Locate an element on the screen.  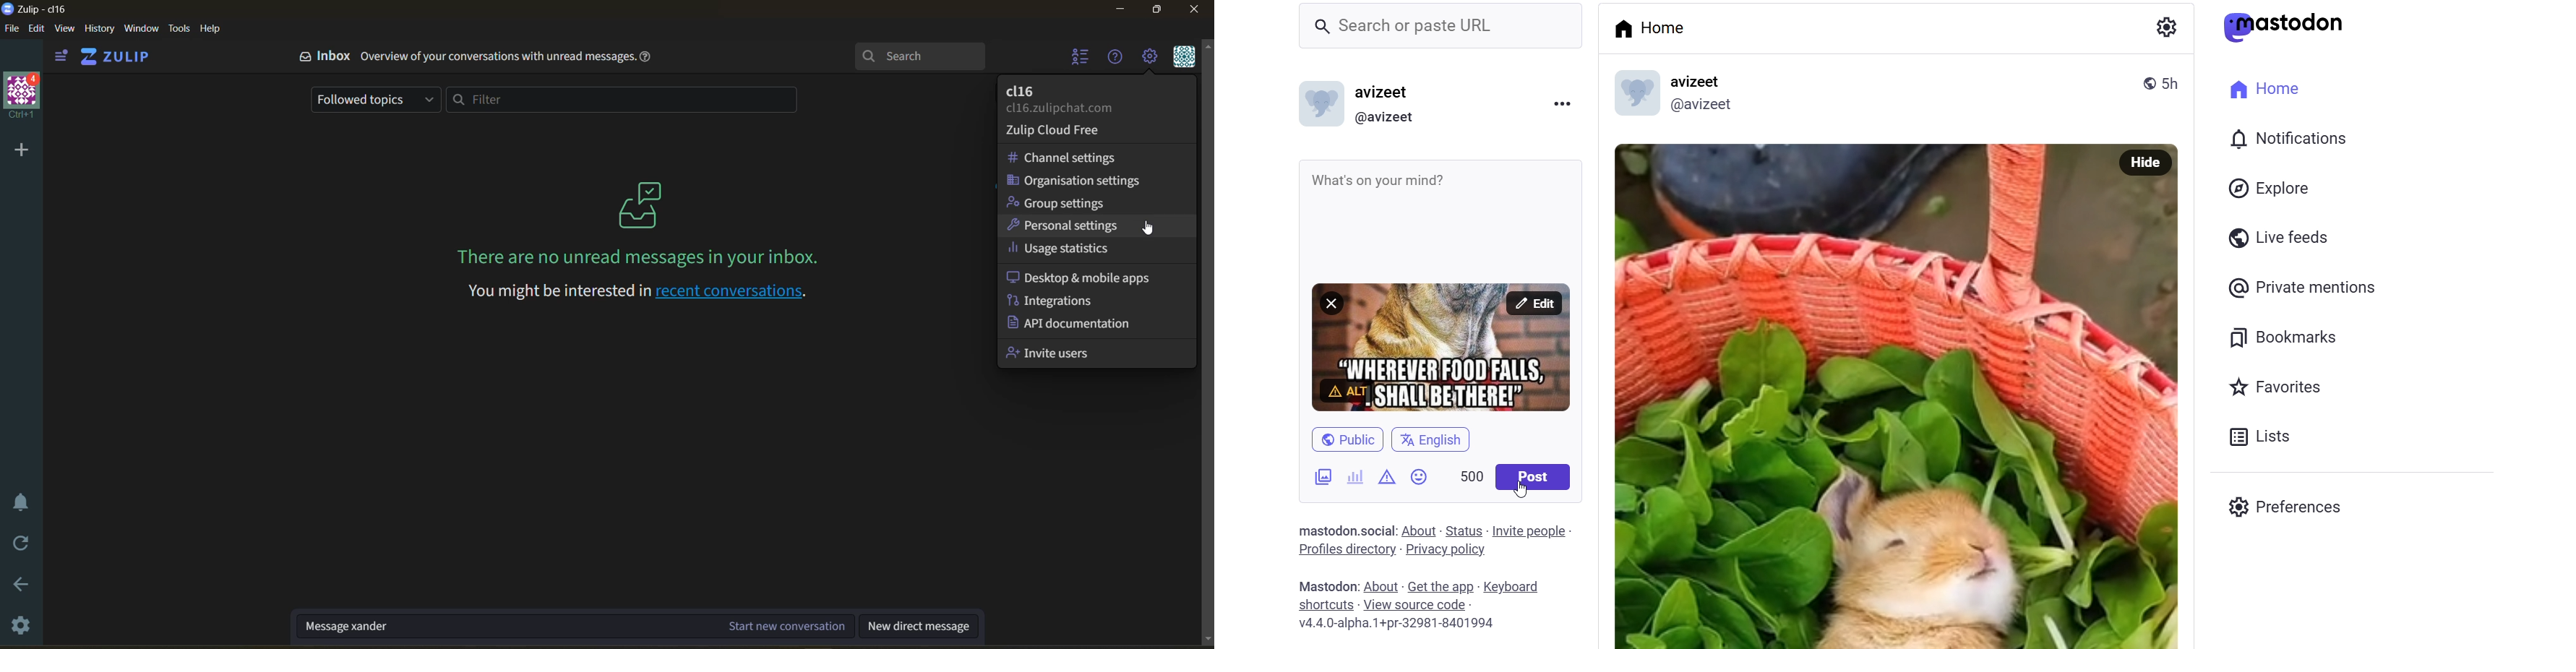
reload is located at coordinates (23, 544).